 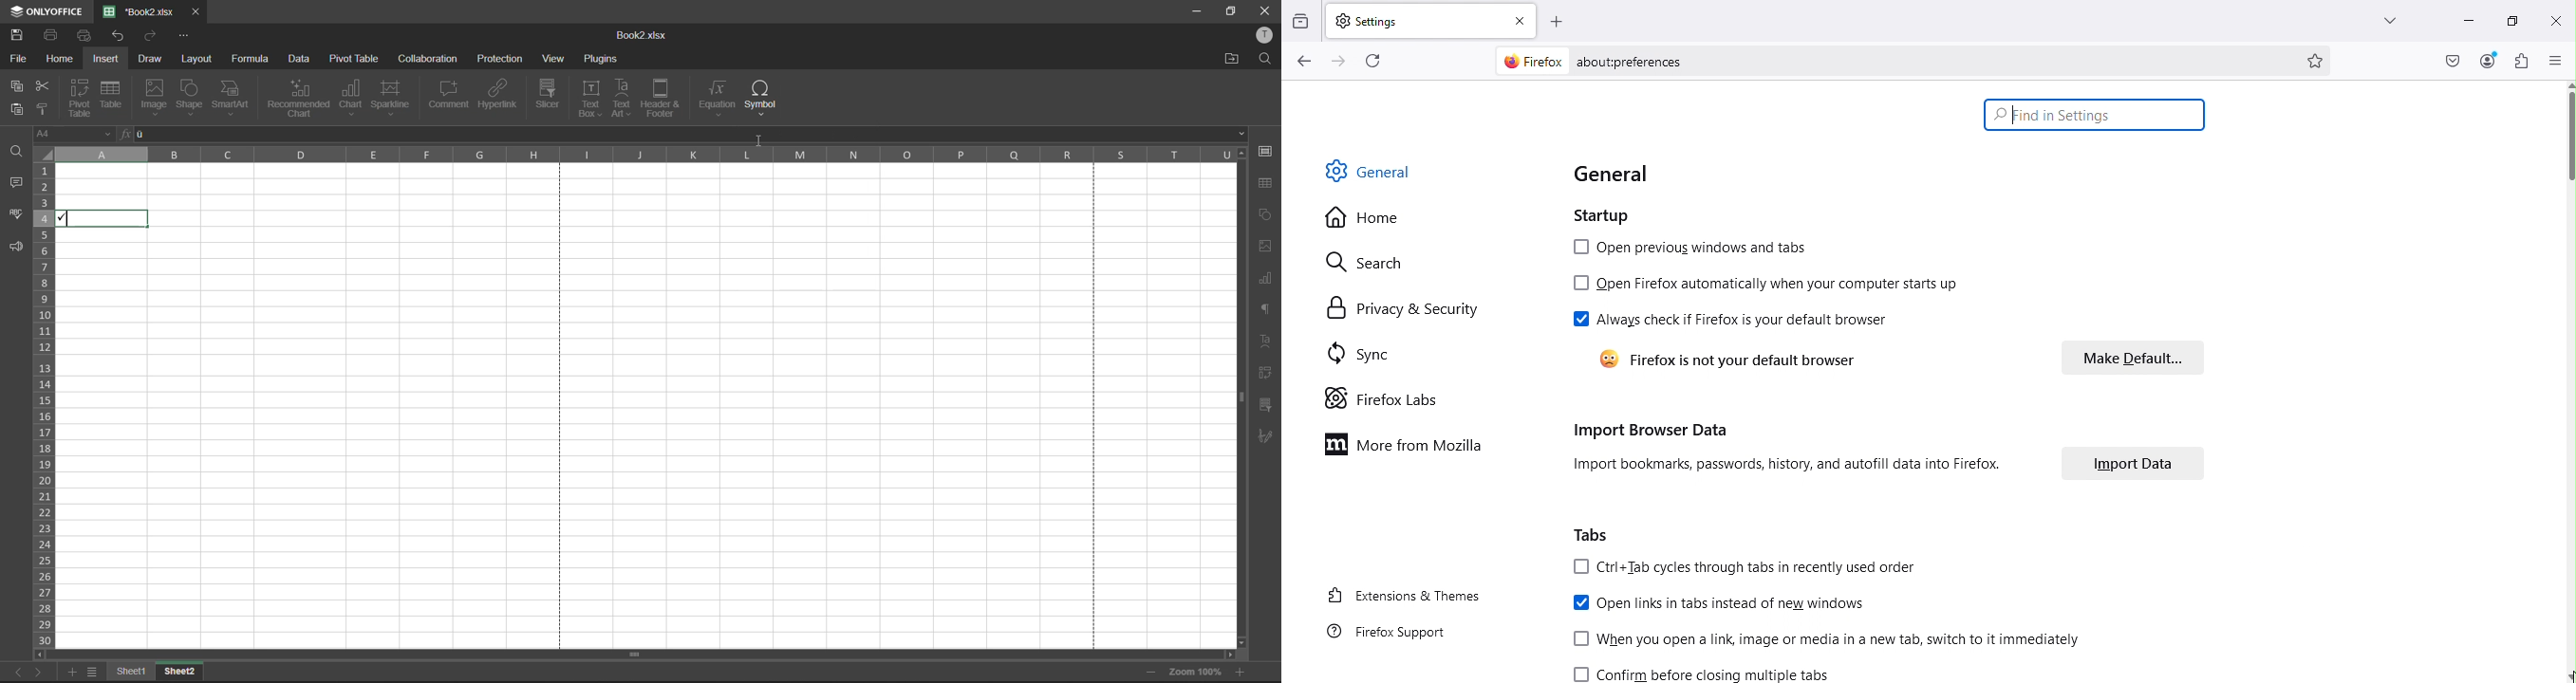 What do you see at coordinates (430, 57) in the screenshot?
I see `collaboration` at bounding box center [430, 57].